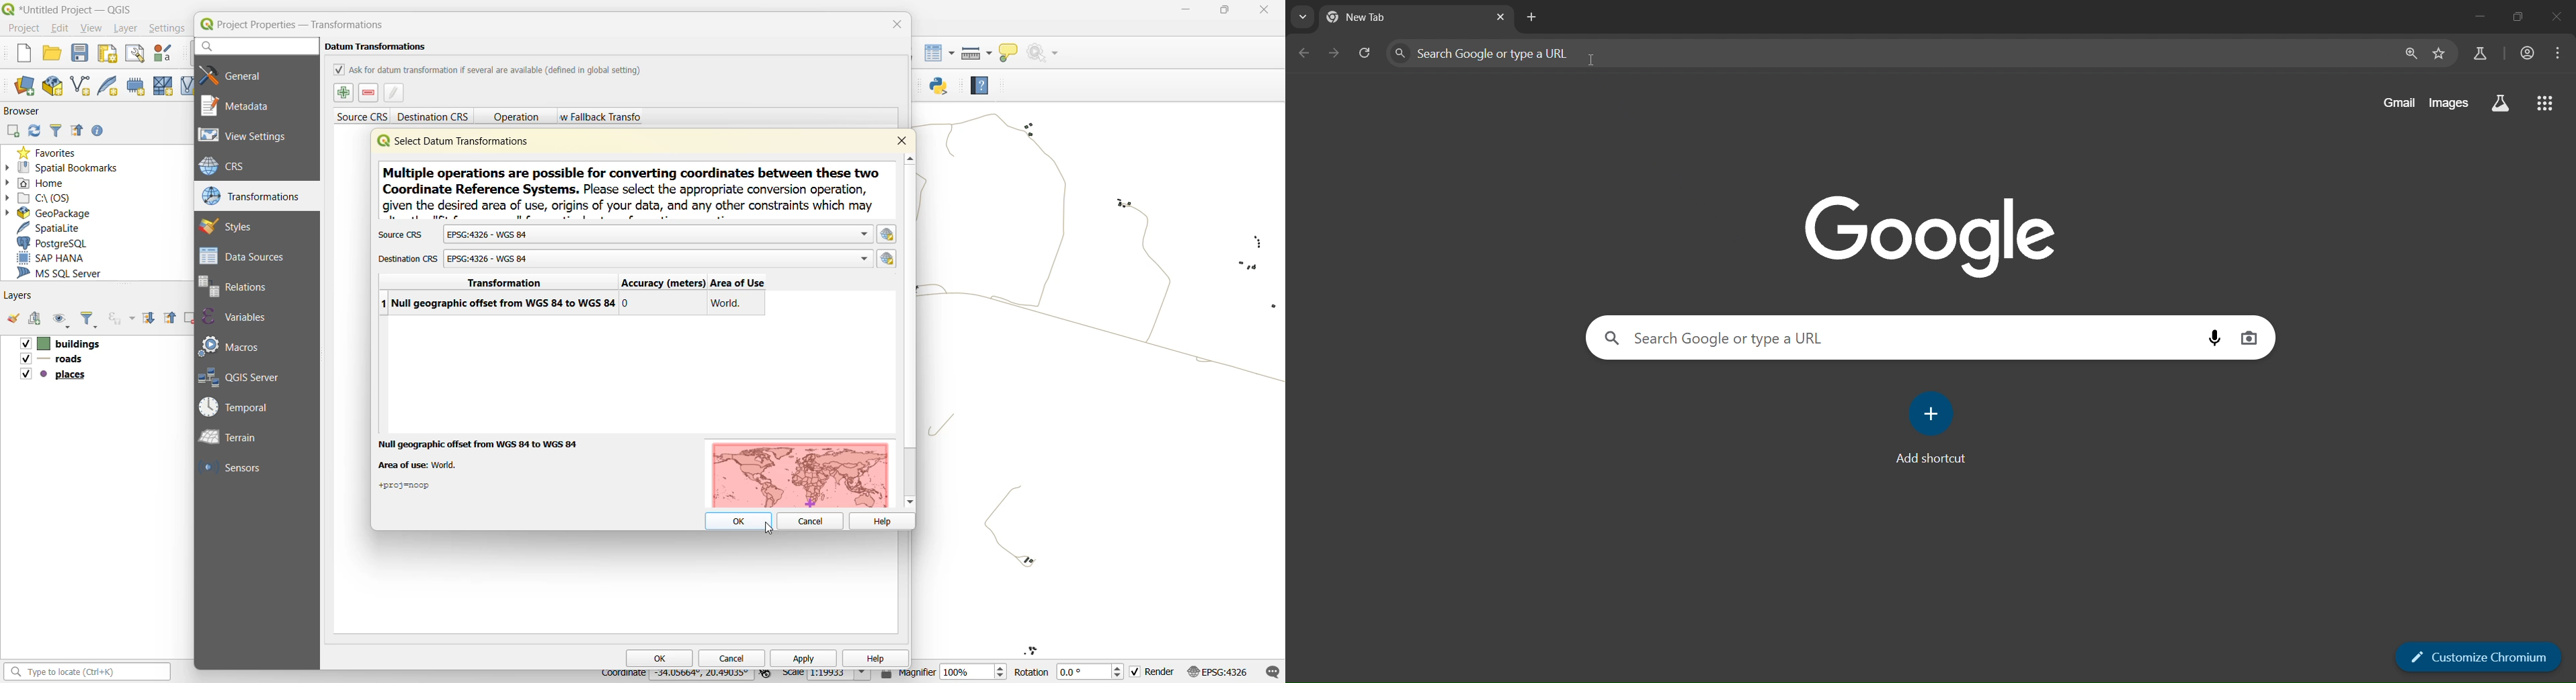  What do you see at coordinates (1047, 53) in the screenshot?
I see `no action` at bounding box center [1047, 53].